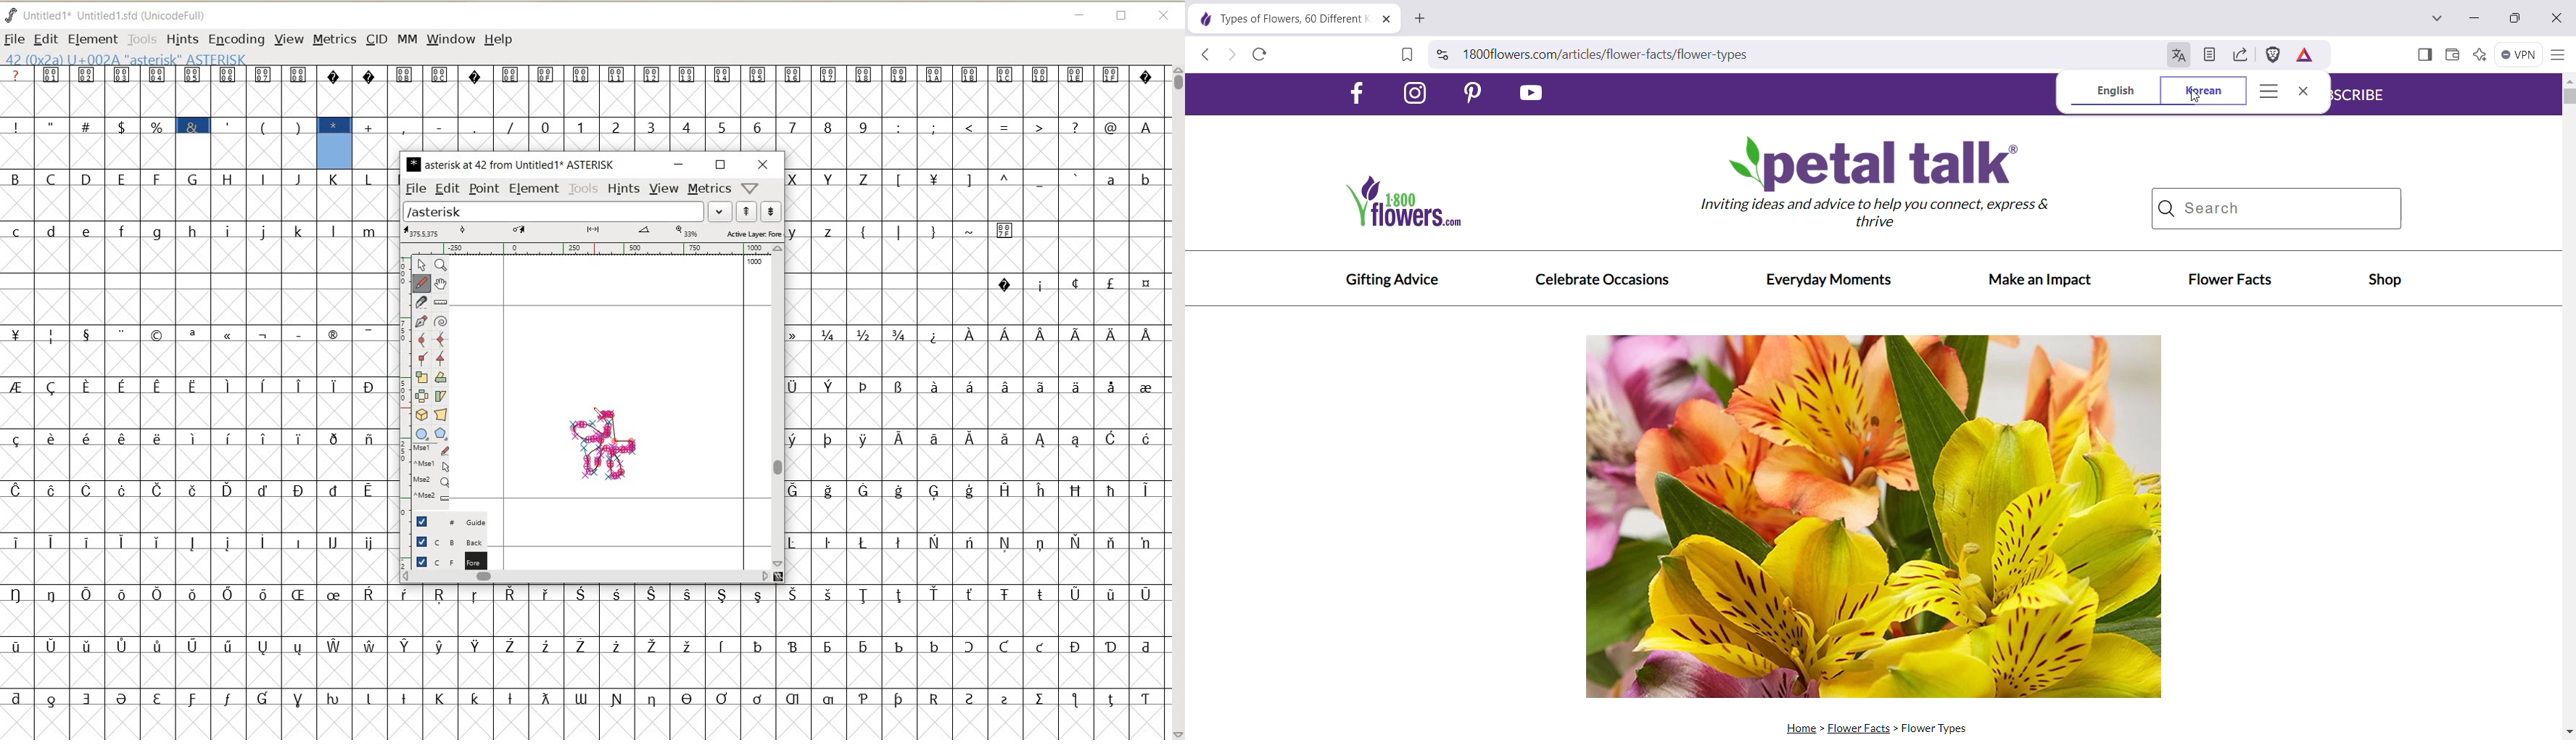 The width and height of the screenshot is (2576, 756). What do you see at coordinates (236, 40) in the screenshot?
I see `ENCODING` at bounding box center [236, 40].